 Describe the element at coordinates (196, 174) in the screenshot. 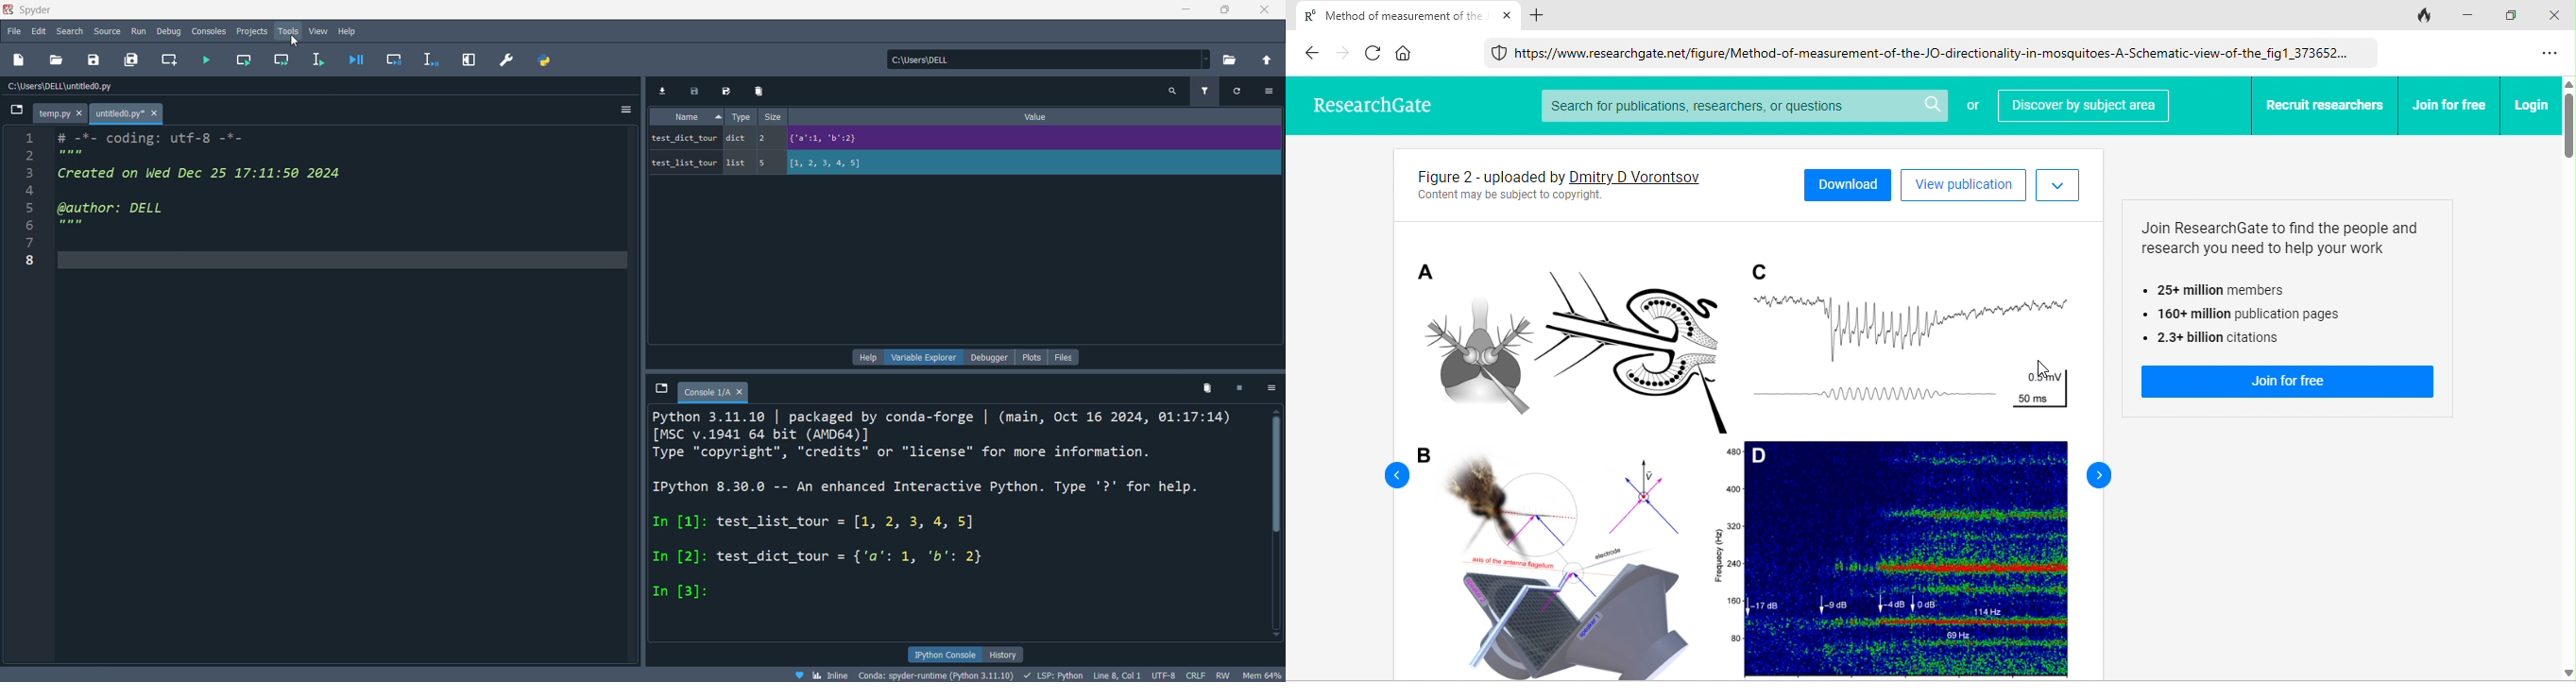

I see `3 Created on Wed Dec 25 17:11:50 2024` at that location.